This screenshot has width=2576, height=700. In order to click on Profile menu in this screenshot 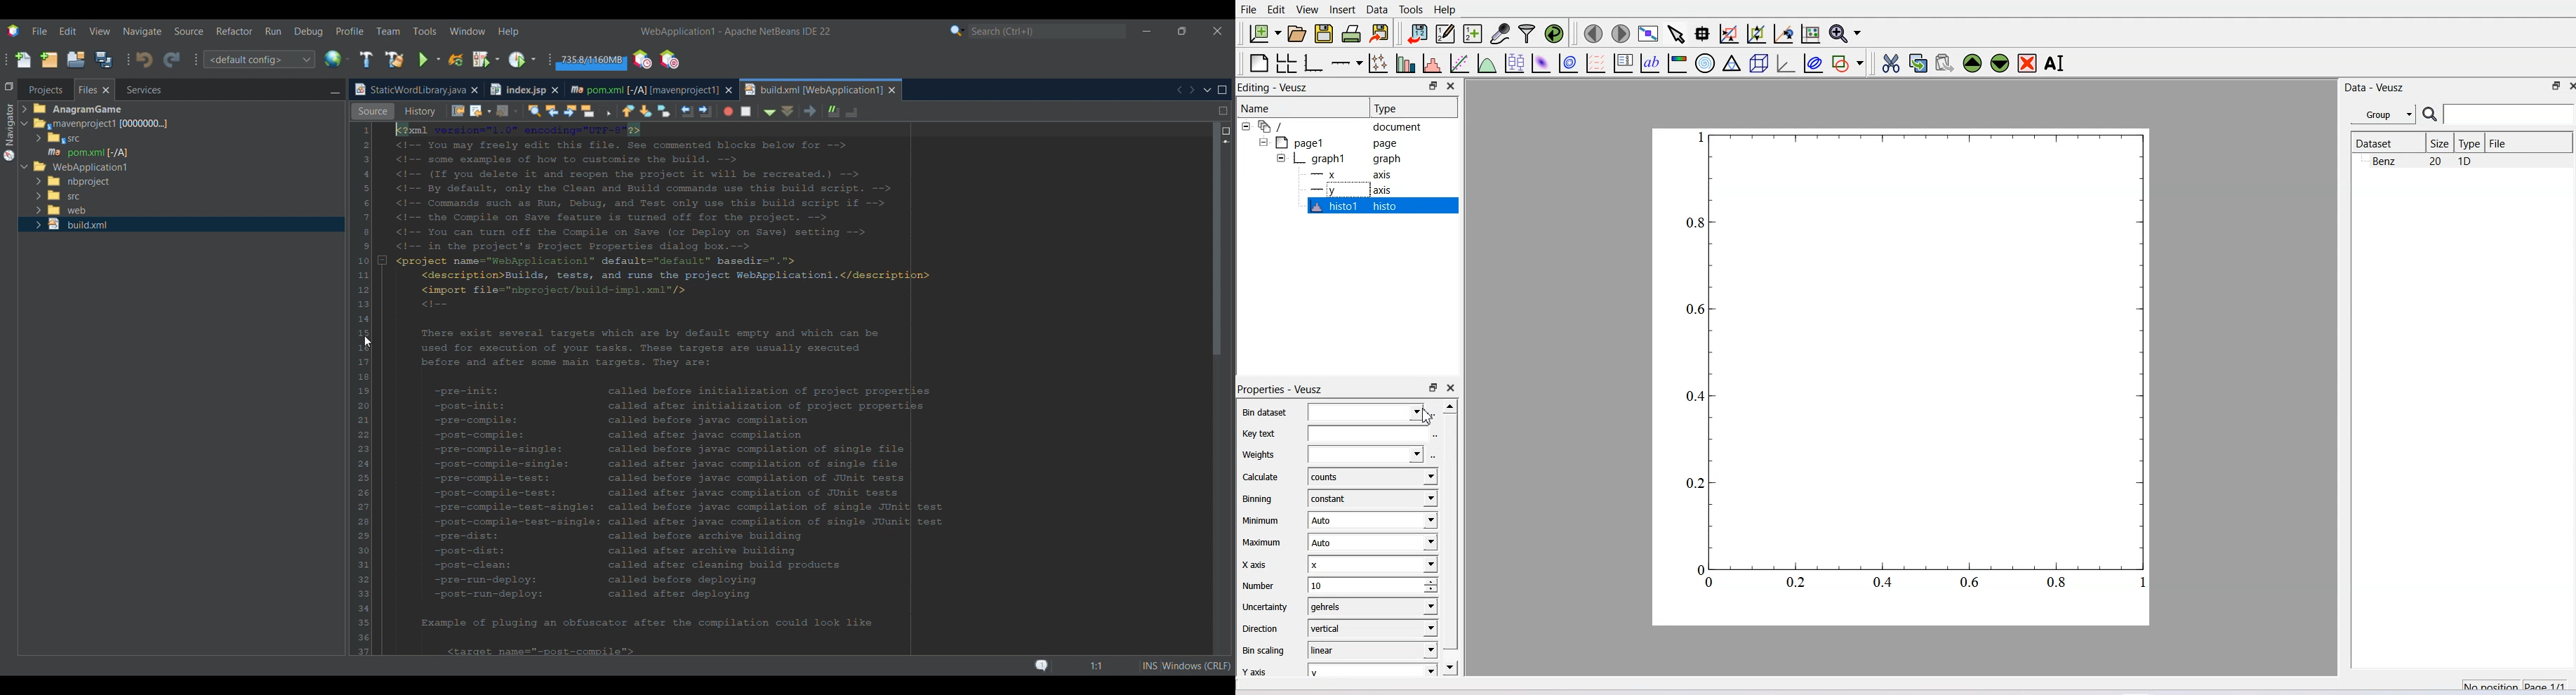, I will do `click(350, 31)`.